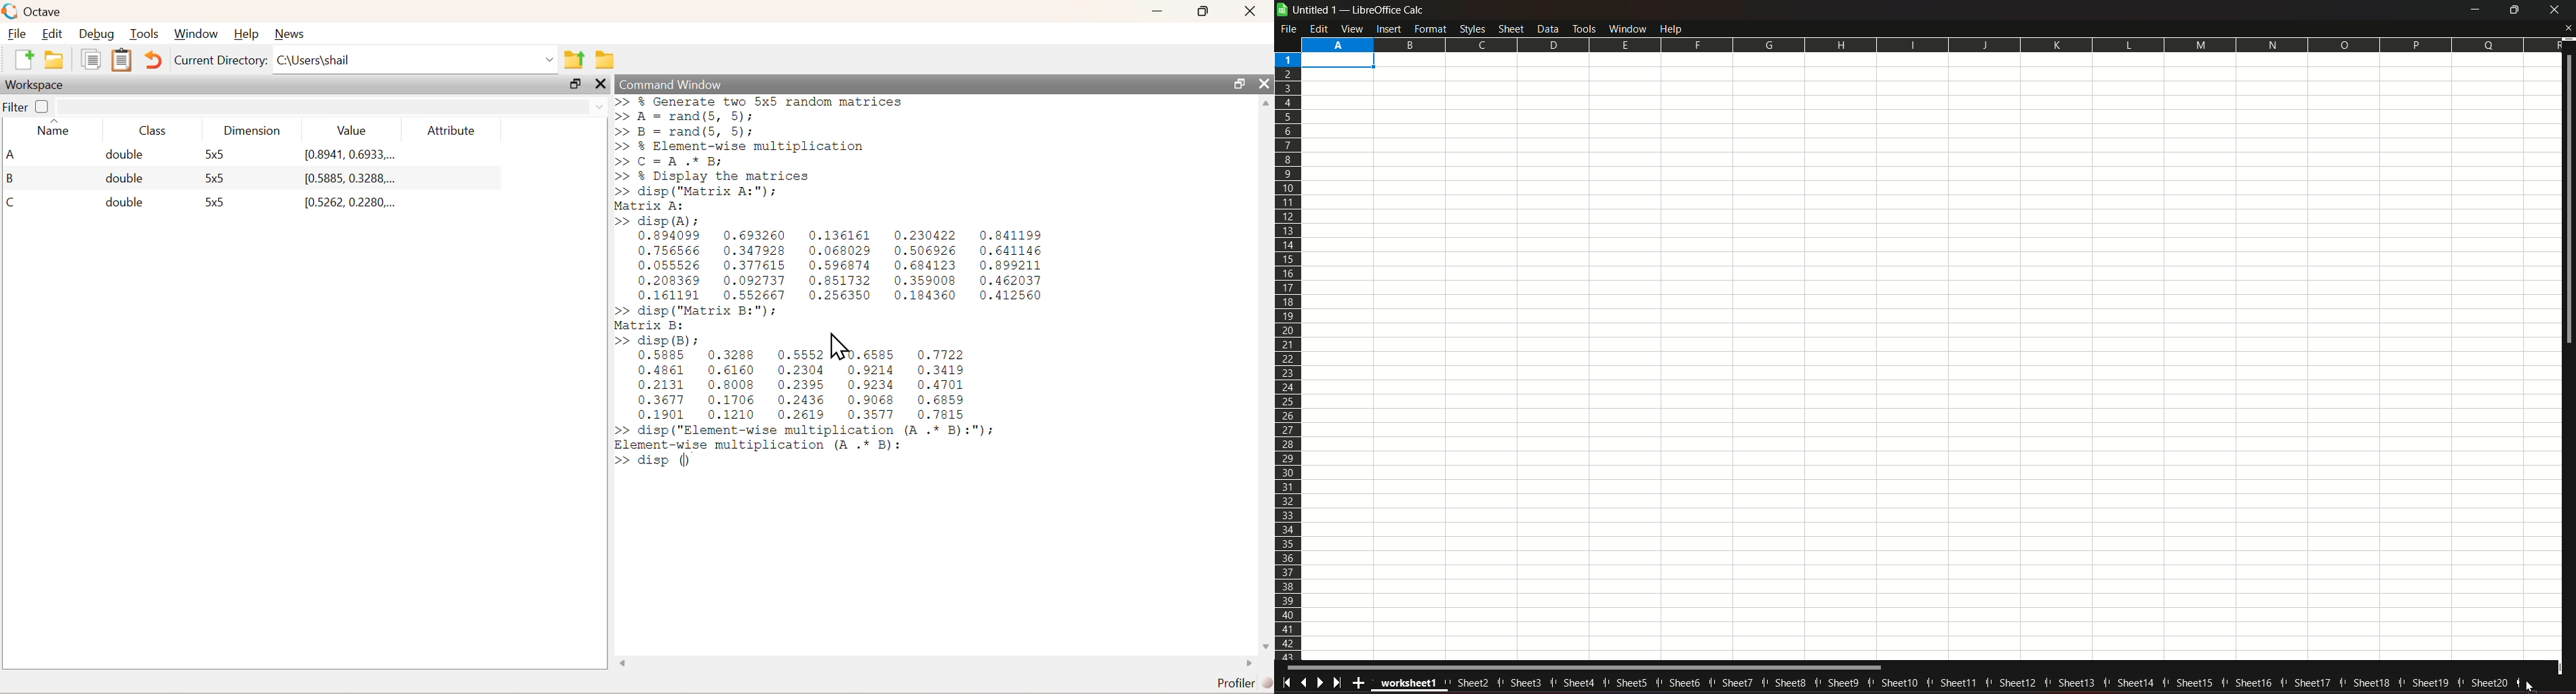 The width and height of the screenshot is (2576, 700). I want to click on file, so click(1290, 28).